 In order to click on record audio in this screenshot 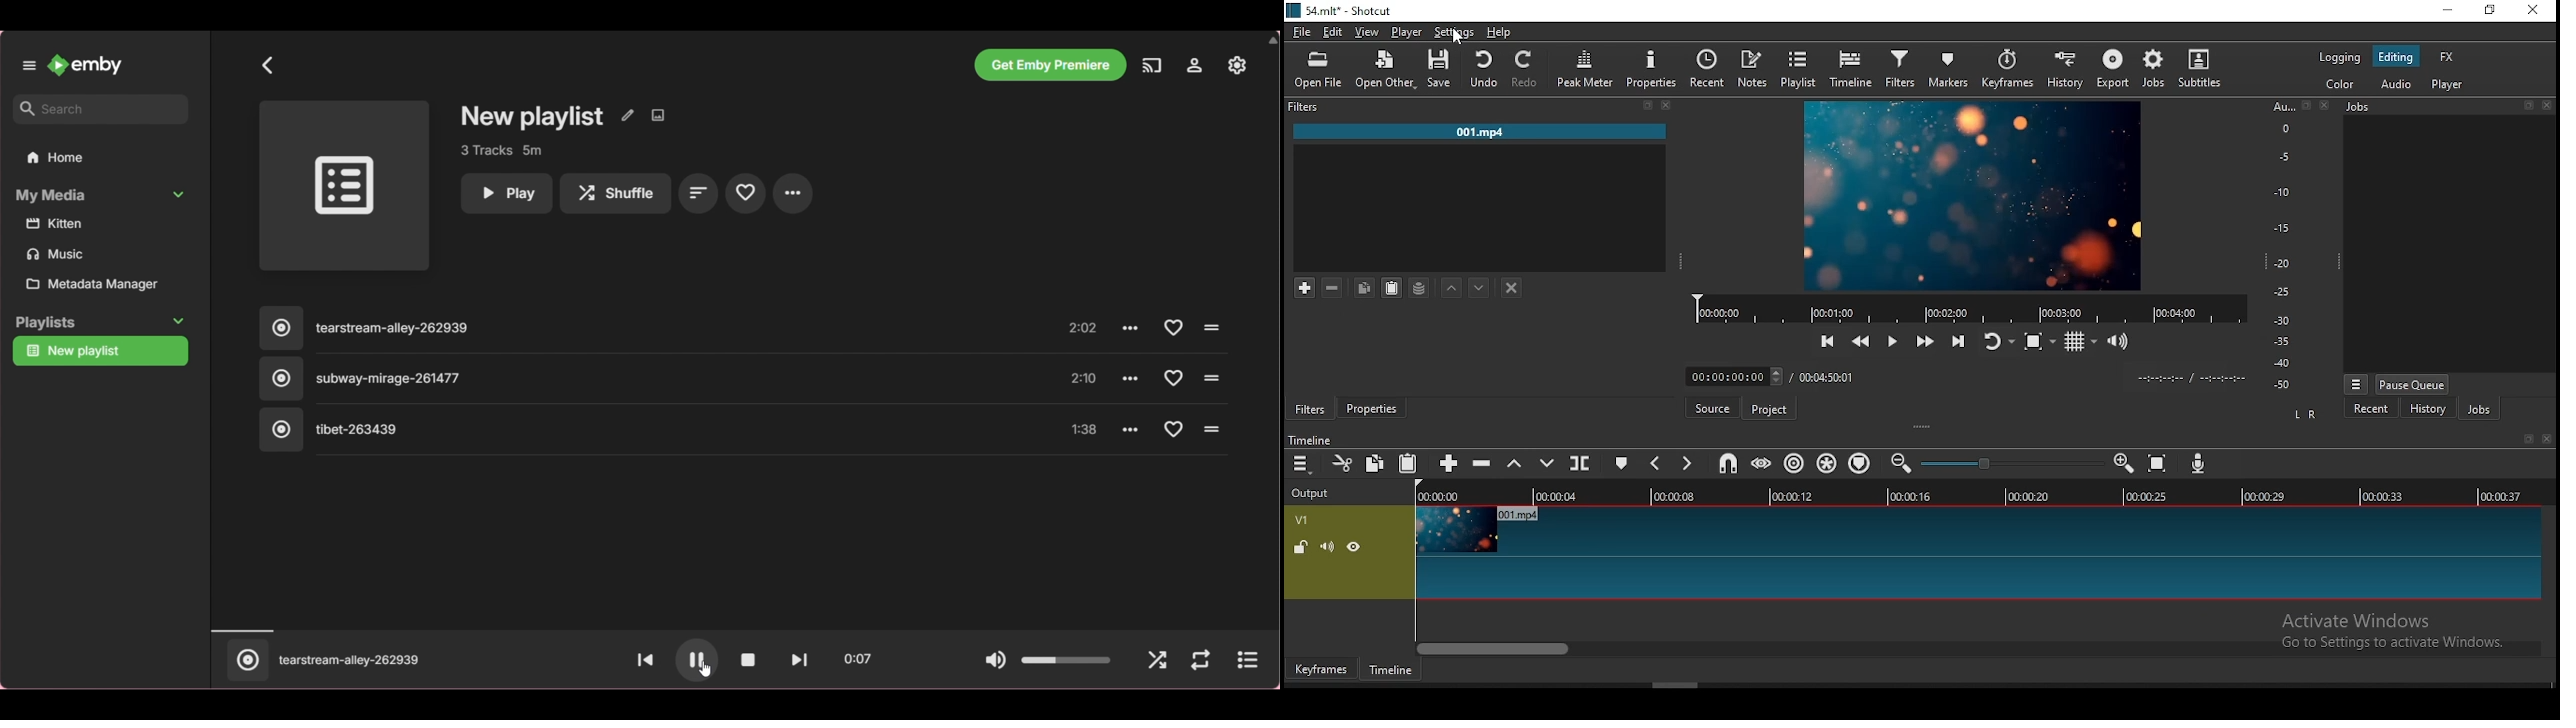, I will do `click(2199, 463)`.